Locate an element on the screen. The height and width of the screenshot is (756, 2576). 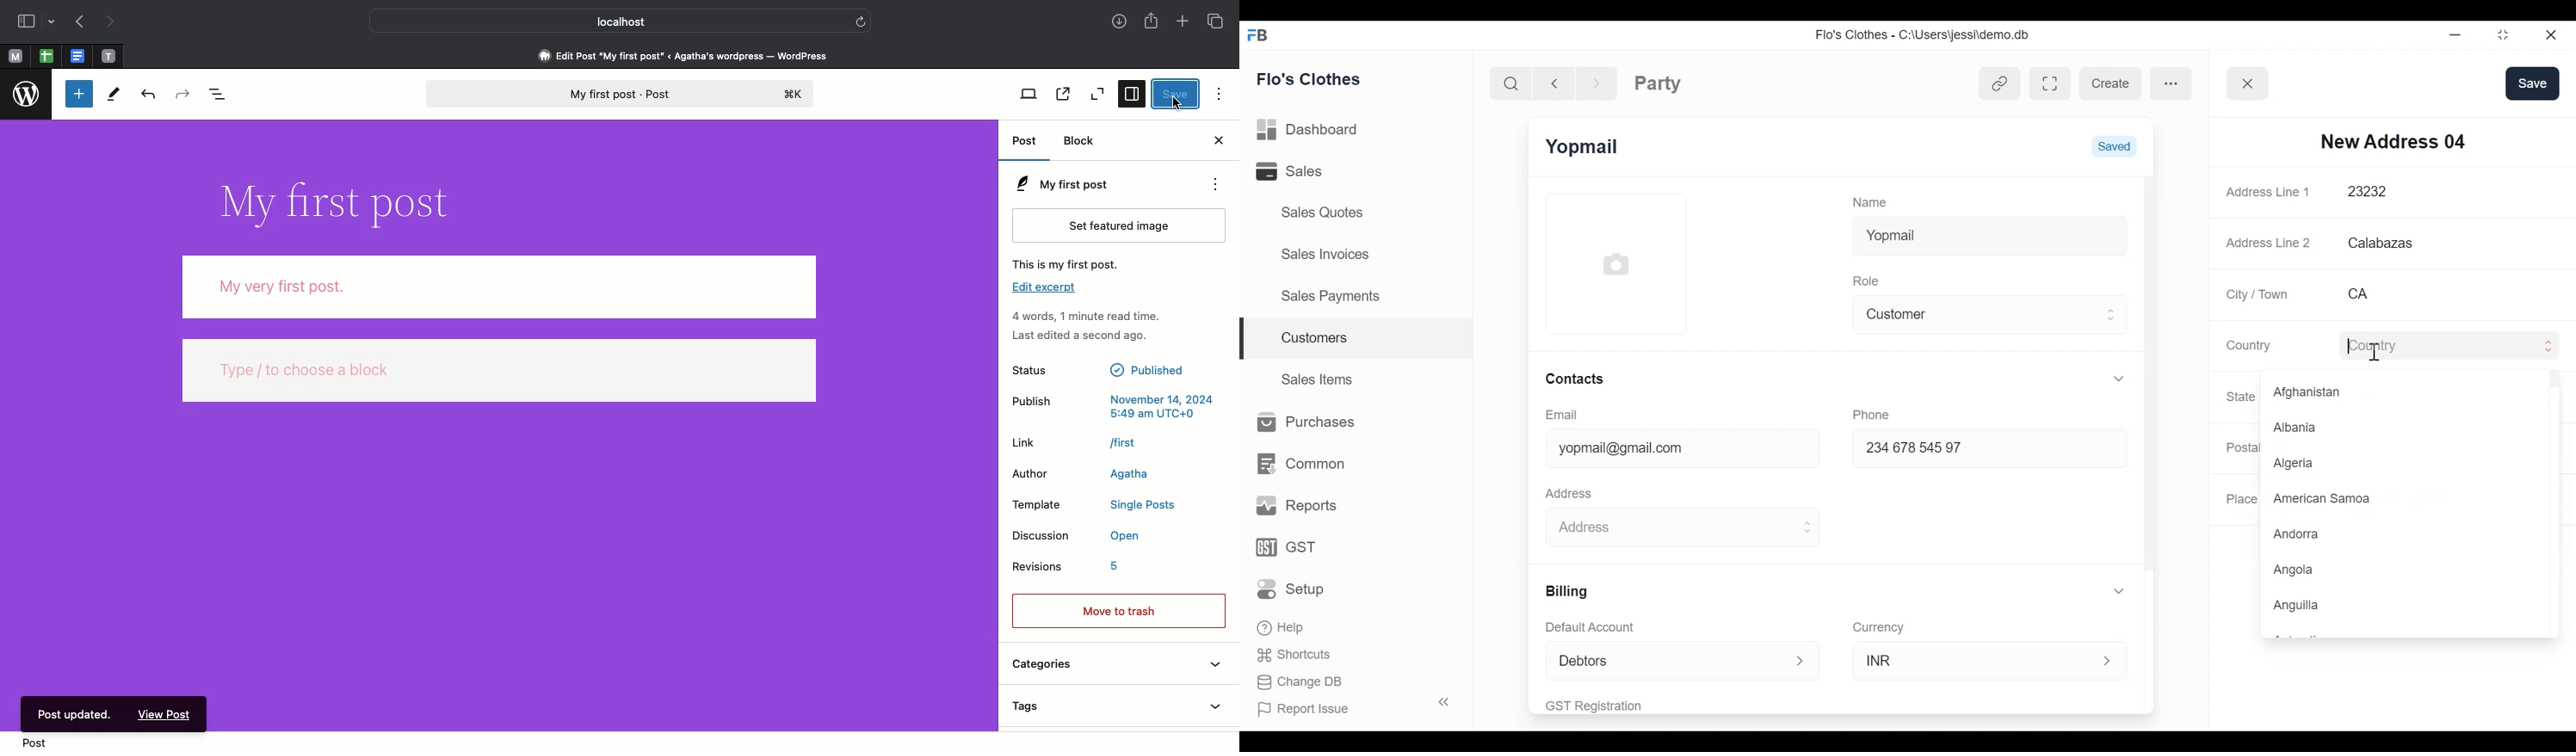
Reports is located at coordinates (1298, 506).